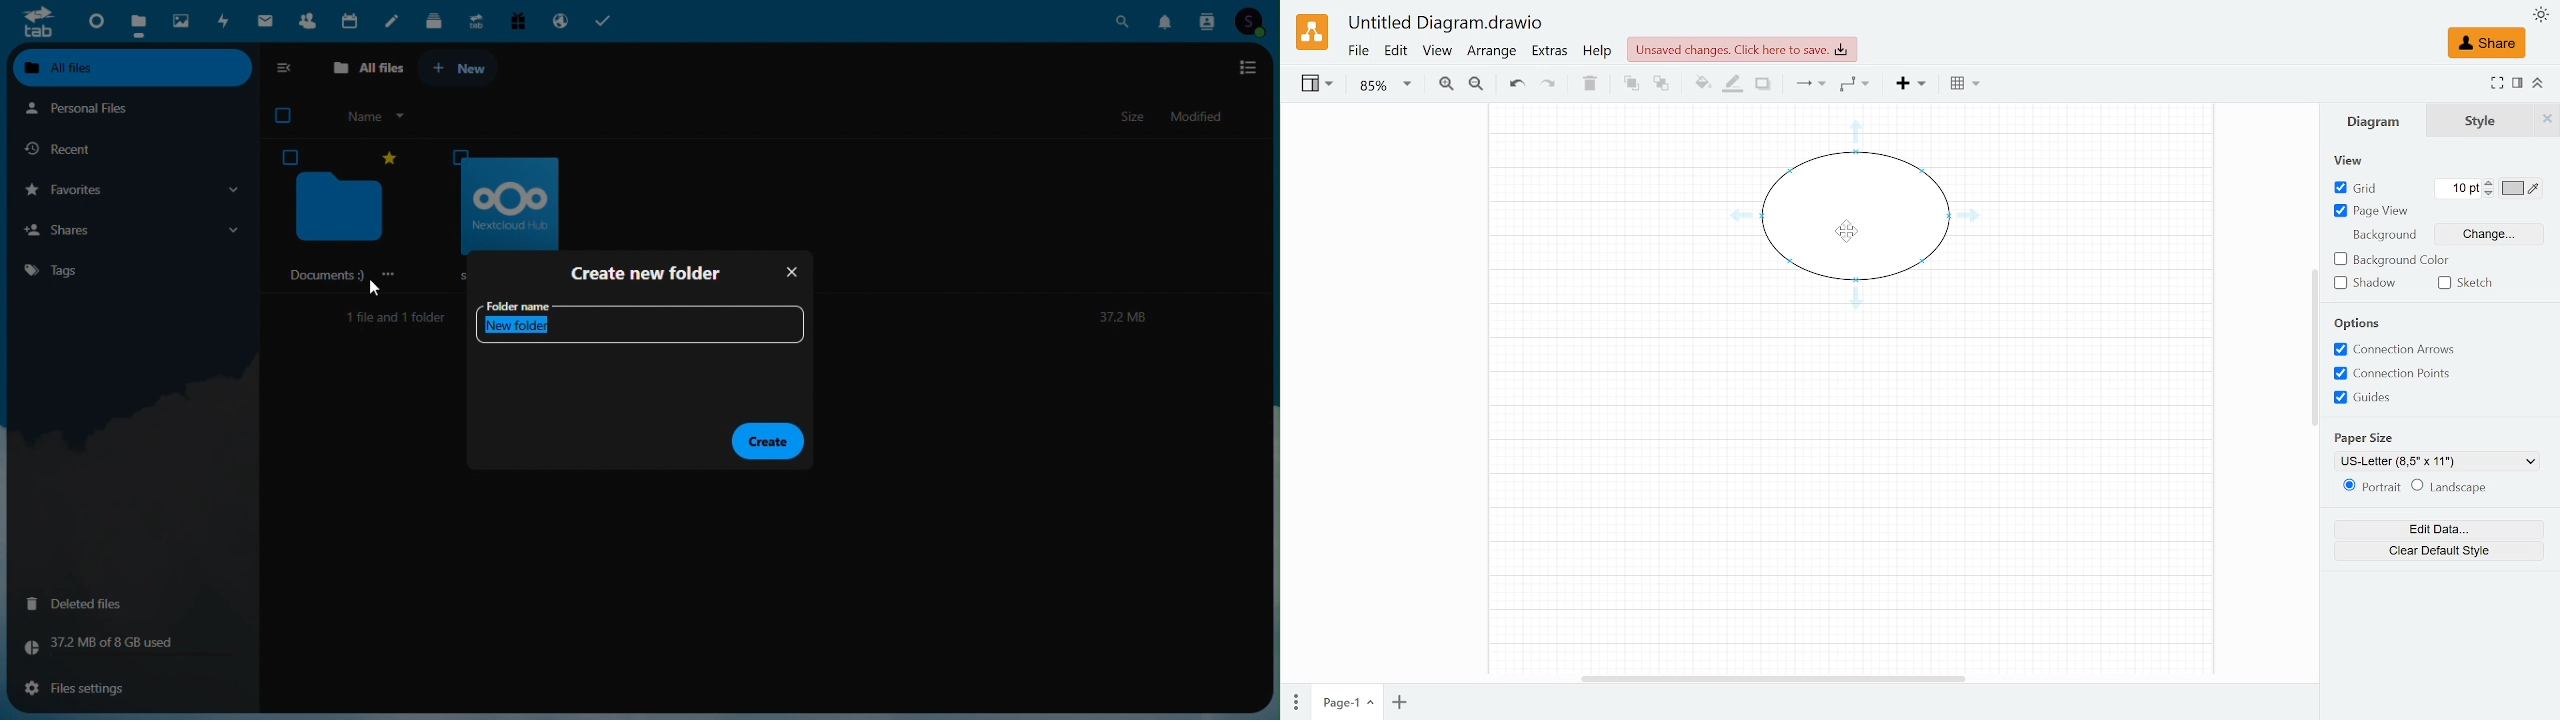 This screenshot has width=2576, height=728. Describe the element at coordinates (2473, 122) in the screenshot. I see `Style` at that location.